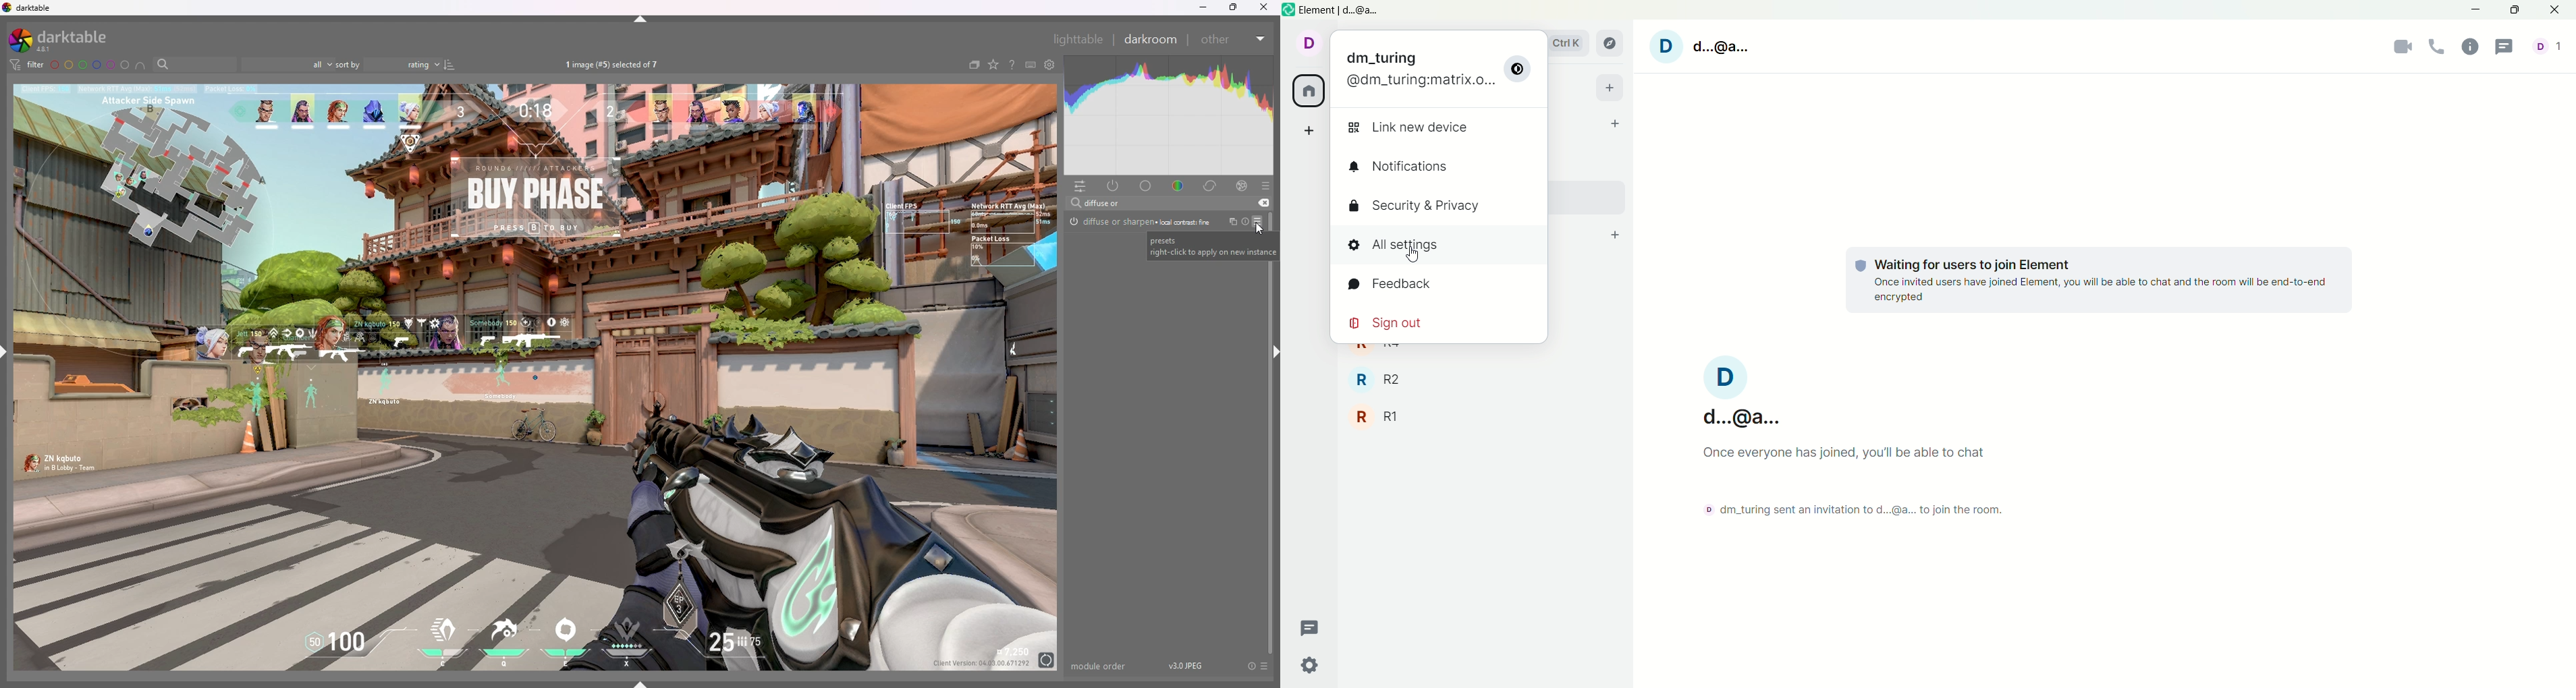 Image resolution: width=2576 pixels, height=700 pixels. Describe the element at coordinates (1259, 227) in the screenshot. I see `cursor` at that location.